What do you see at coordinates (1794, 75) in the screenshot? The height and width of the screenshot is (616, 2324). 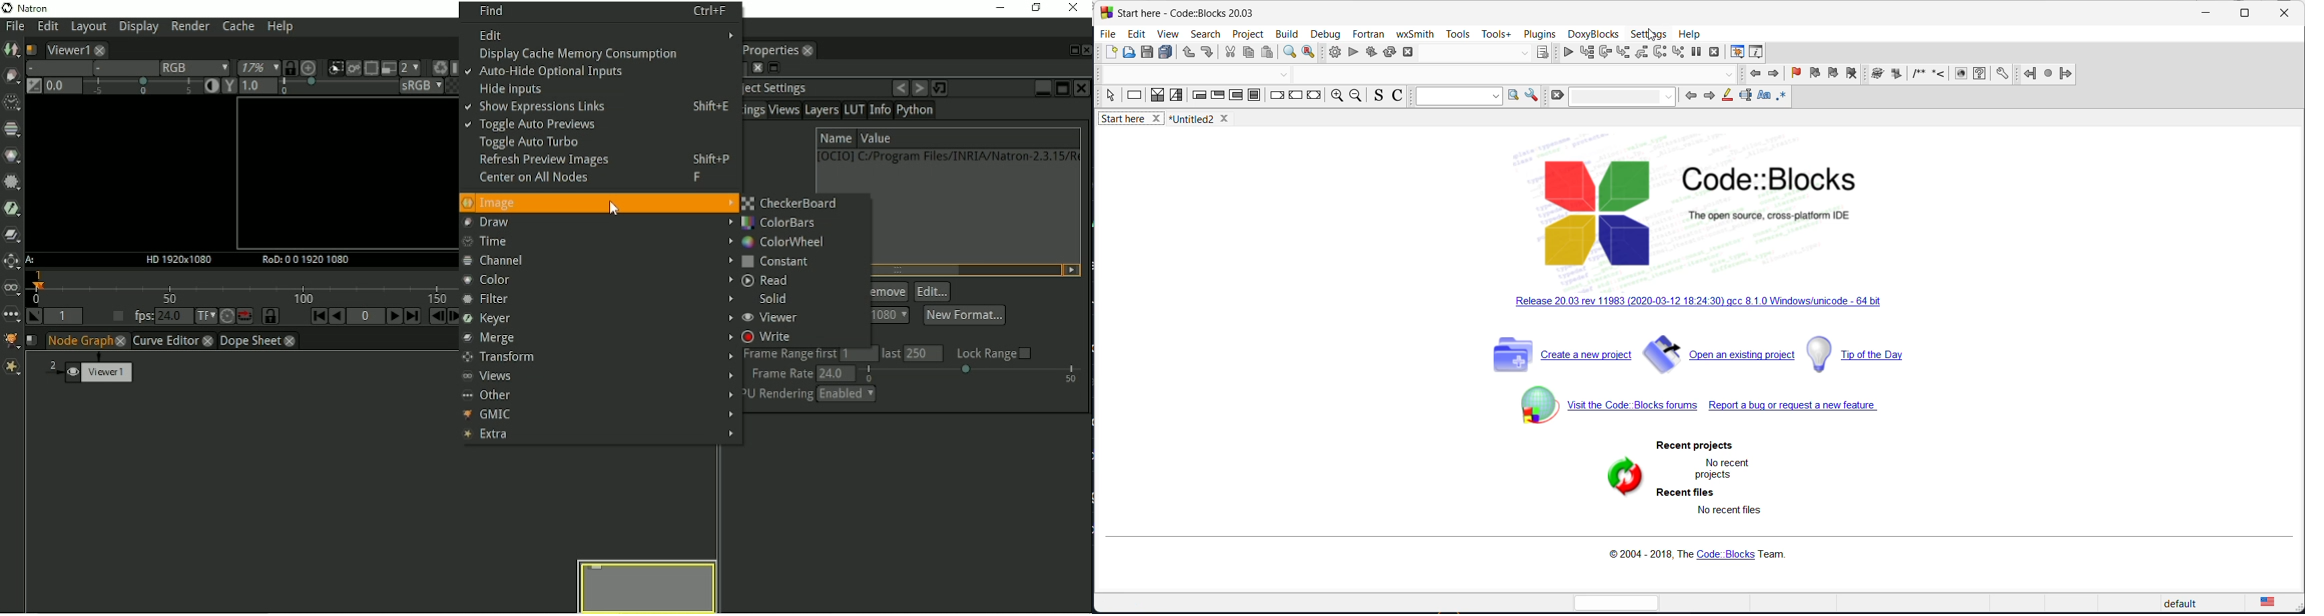 I see `add bookmark` at bounding box center [1794, 75].